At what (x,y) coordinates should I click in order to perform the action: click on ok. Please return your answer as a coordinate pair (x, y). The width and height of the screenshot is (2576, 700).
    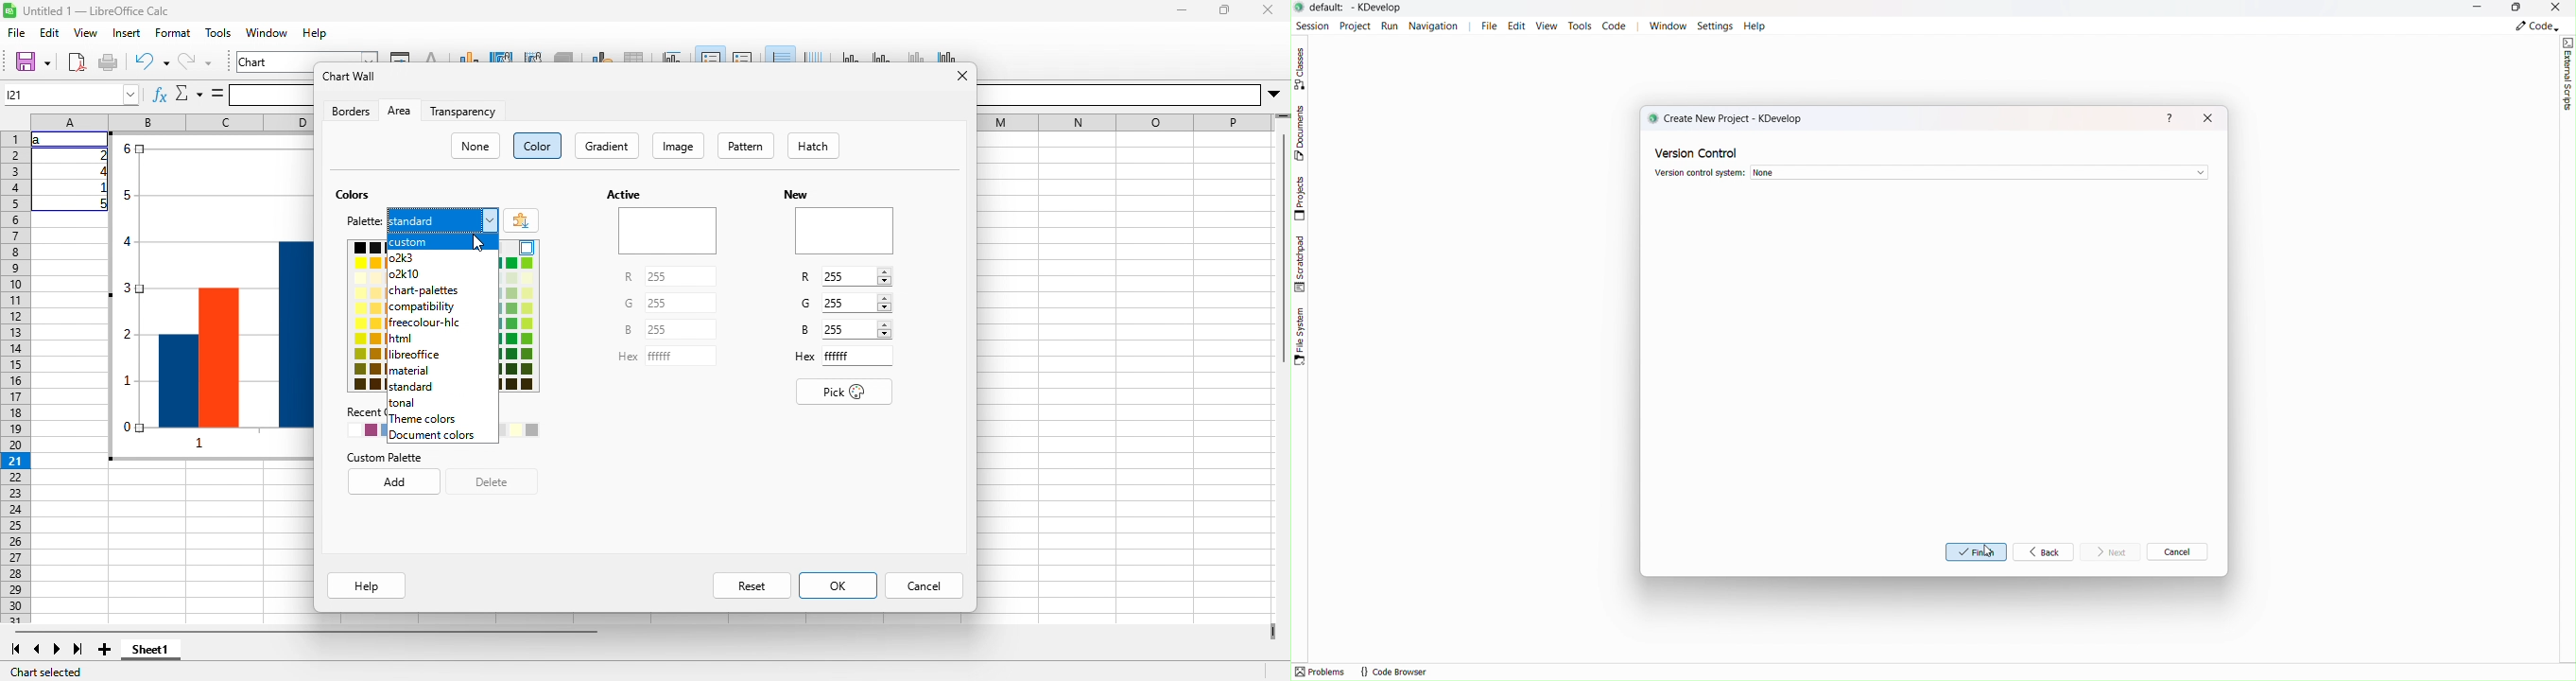
    Looking at the image, I should click on (838, 585).